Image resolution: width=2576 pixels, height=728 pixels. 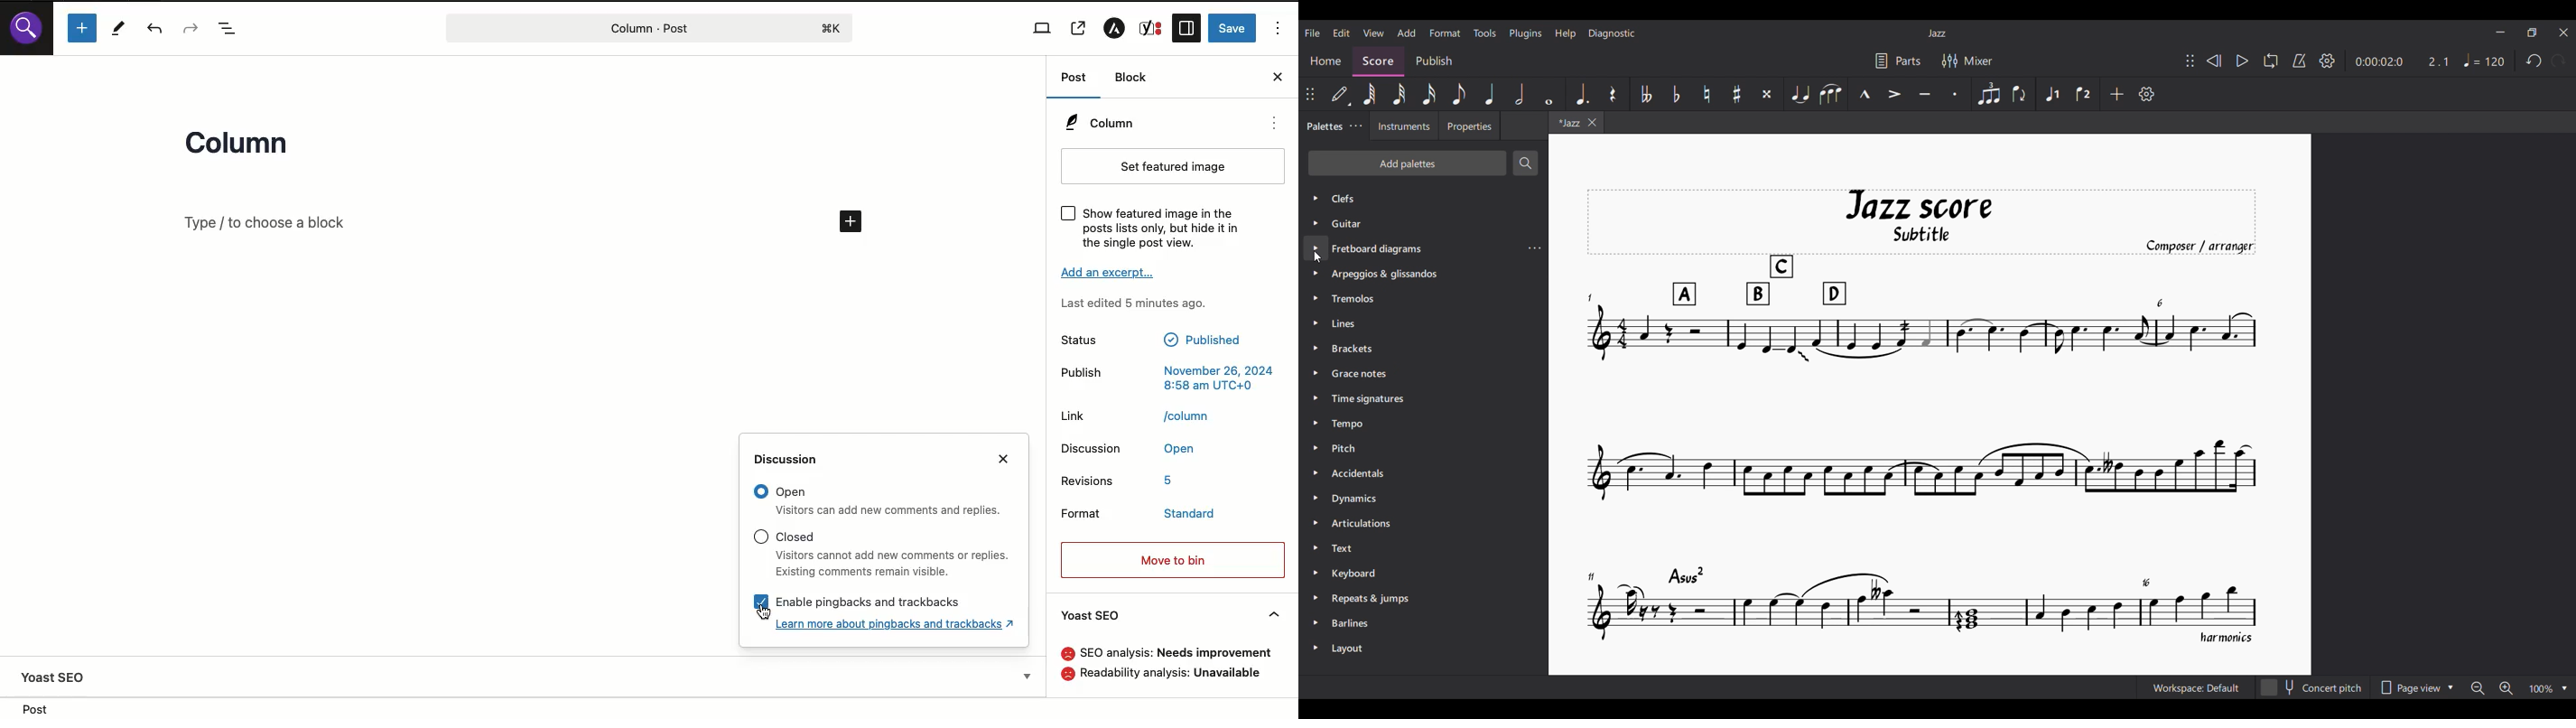 I want to click on , so click(x=798, y=537).